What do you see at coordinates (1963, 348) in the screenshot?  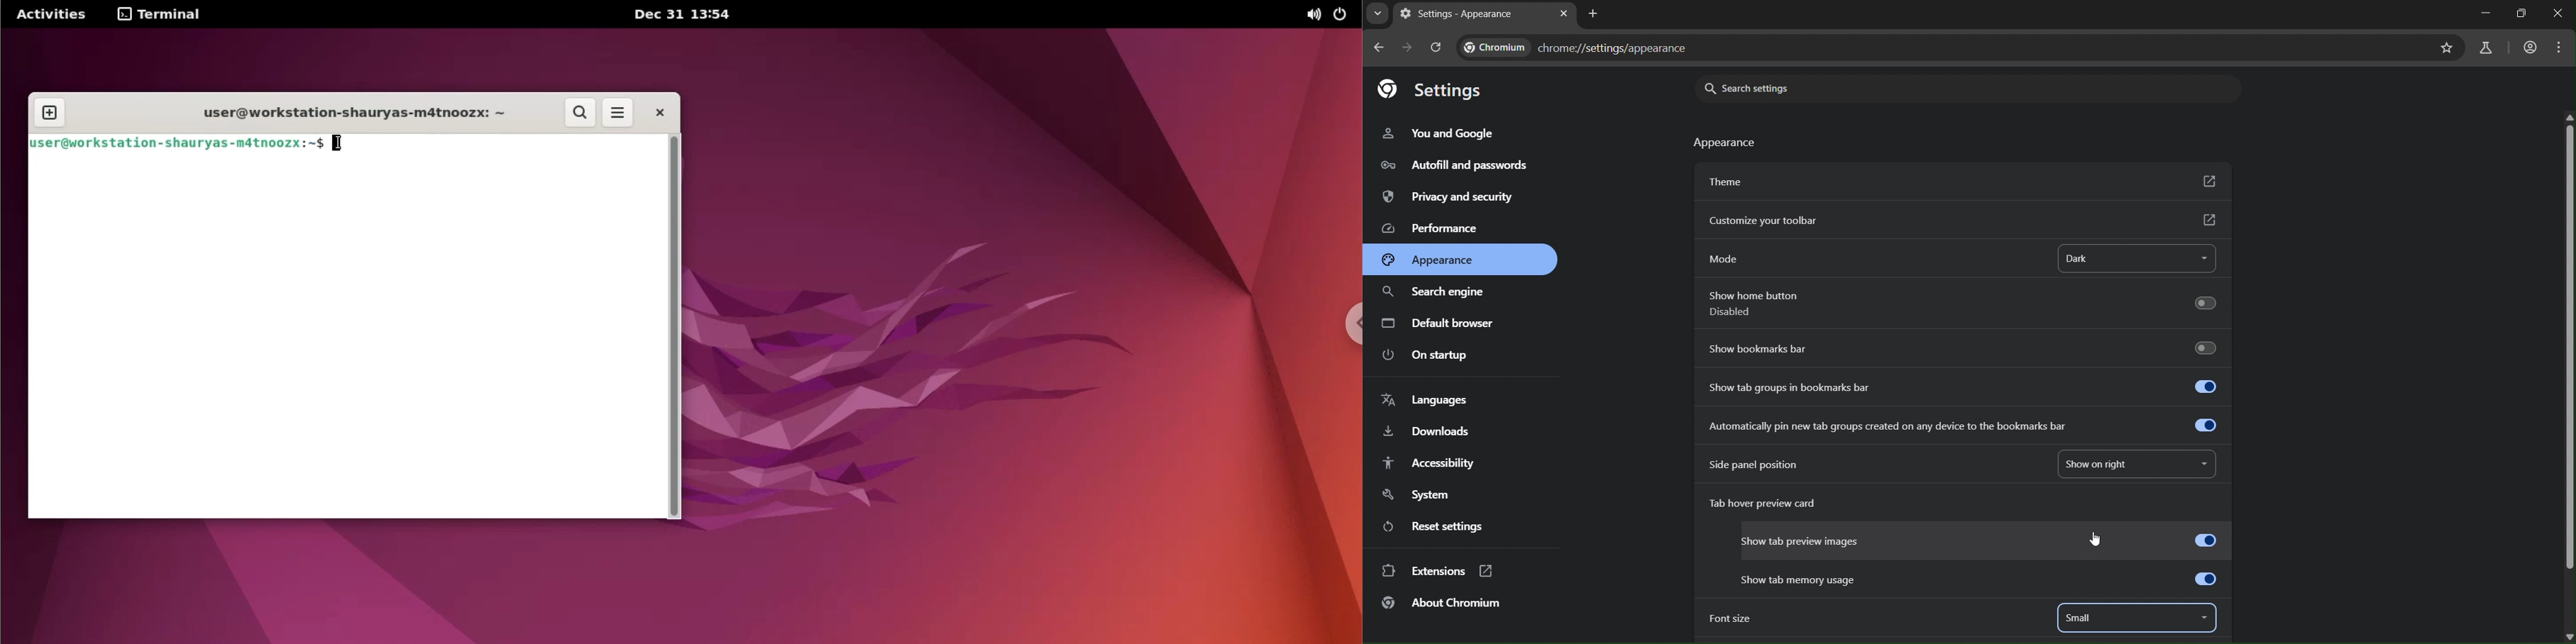 I see `show bookmarks bar` at bounding box center [1963, 348].